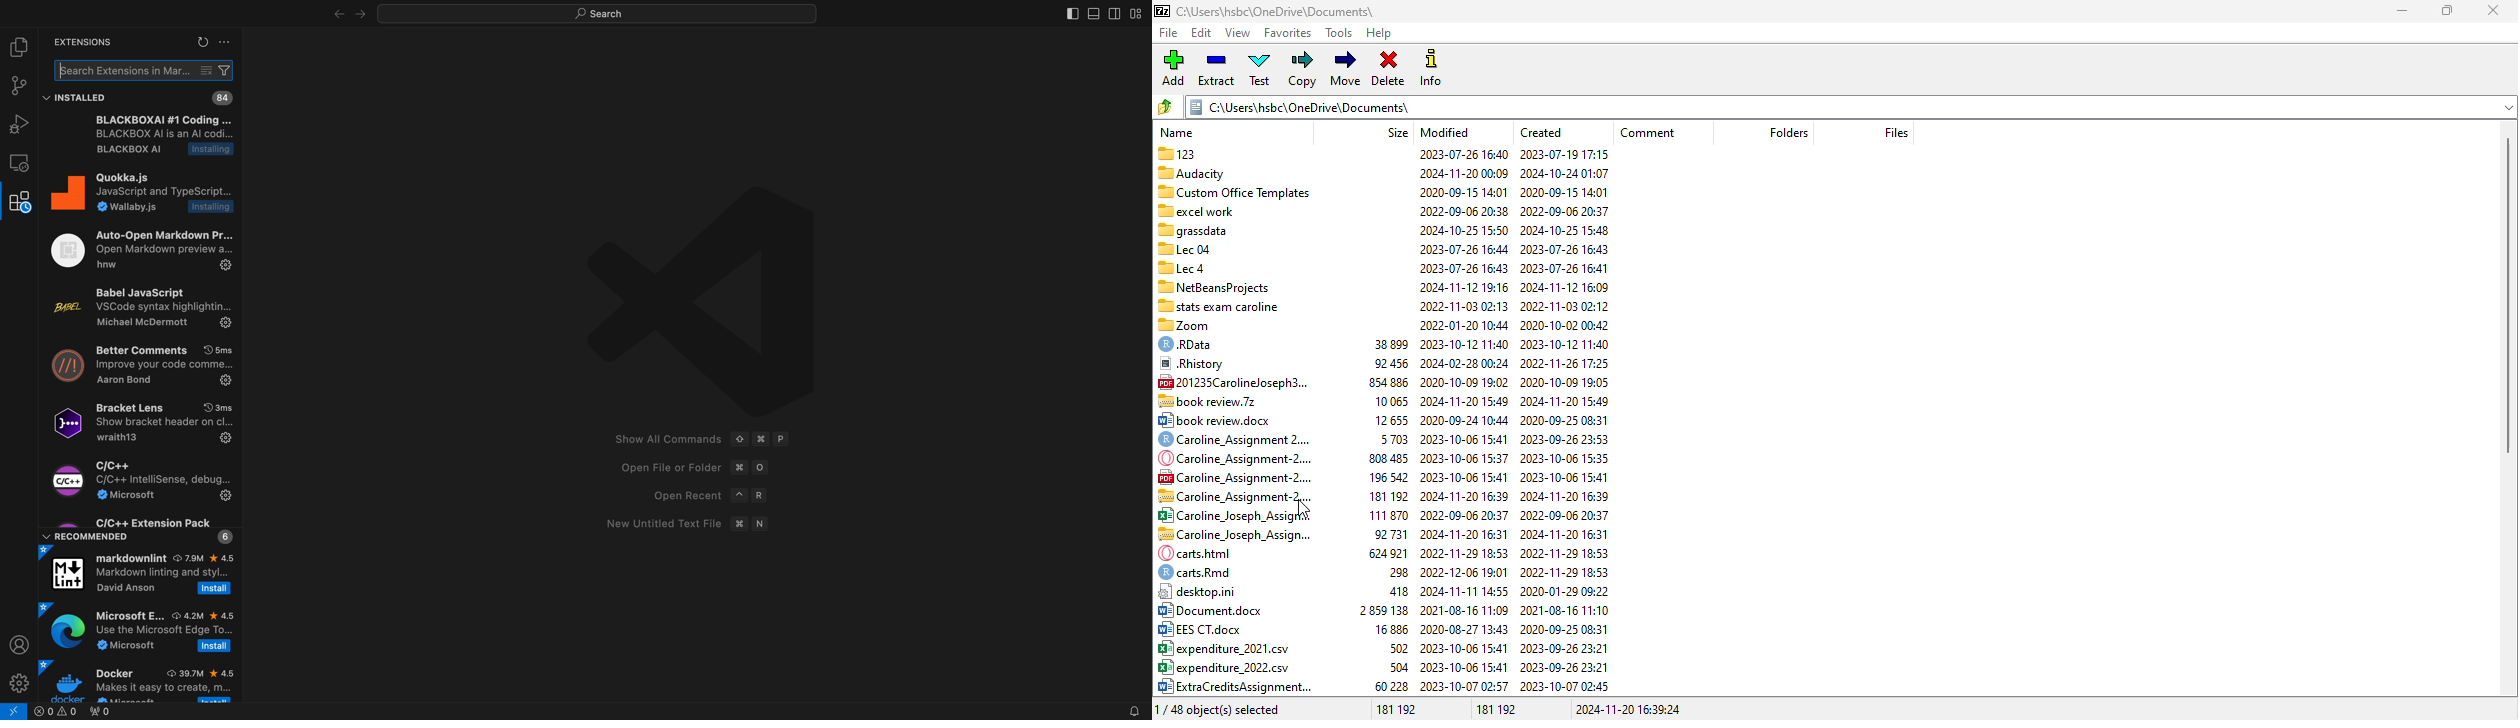 This screenshot has width=2520, height=728. What do you see at coordinates (1382, 535) in the screenshot?
I see ` Caroline_Joseph_Assign... 92731 2024-11-20 16:31 2024-11-20 16:31` at bounding box center [1382, 535].